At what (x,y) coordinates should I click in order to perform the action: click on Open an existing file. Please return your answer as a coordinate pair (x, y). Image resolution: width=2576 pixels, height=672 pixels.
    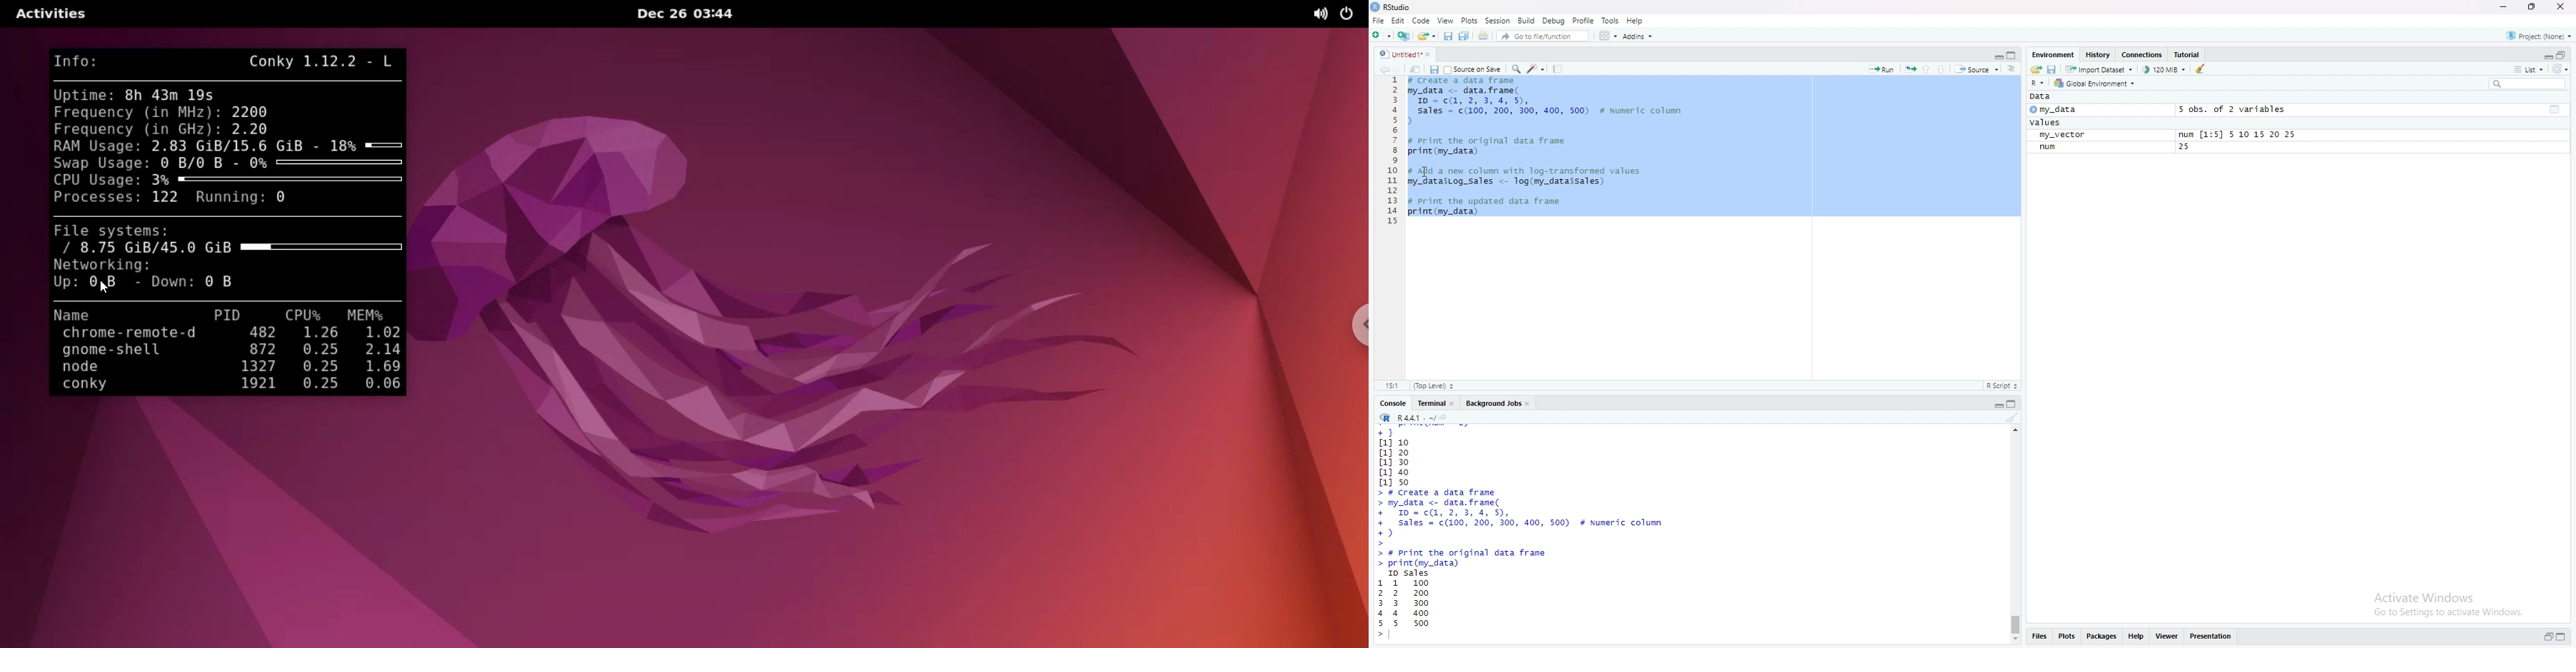
    Looking at the image, I should click on (1427, 36).